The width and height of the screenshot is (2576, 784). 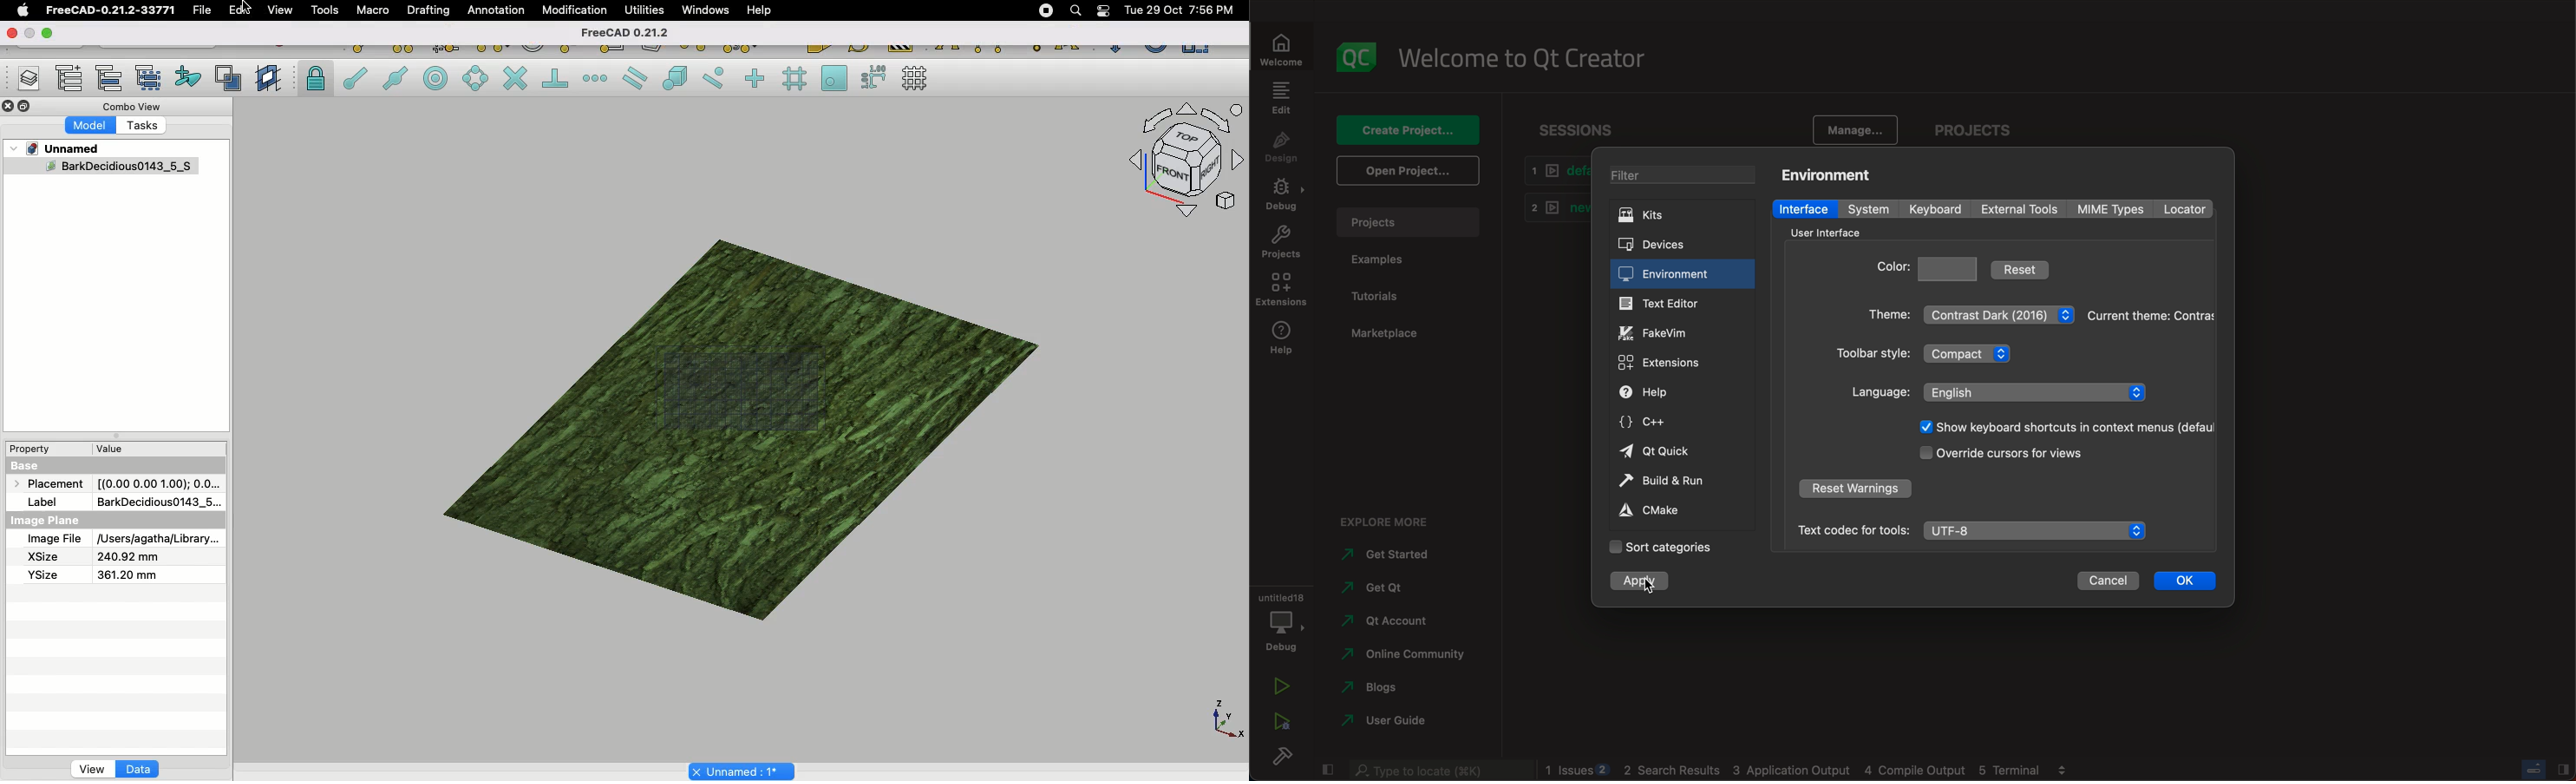 What do you see at coordinates (1831, 173) in the screenshot?
I see `environment` at bounding box center [1831, 173].